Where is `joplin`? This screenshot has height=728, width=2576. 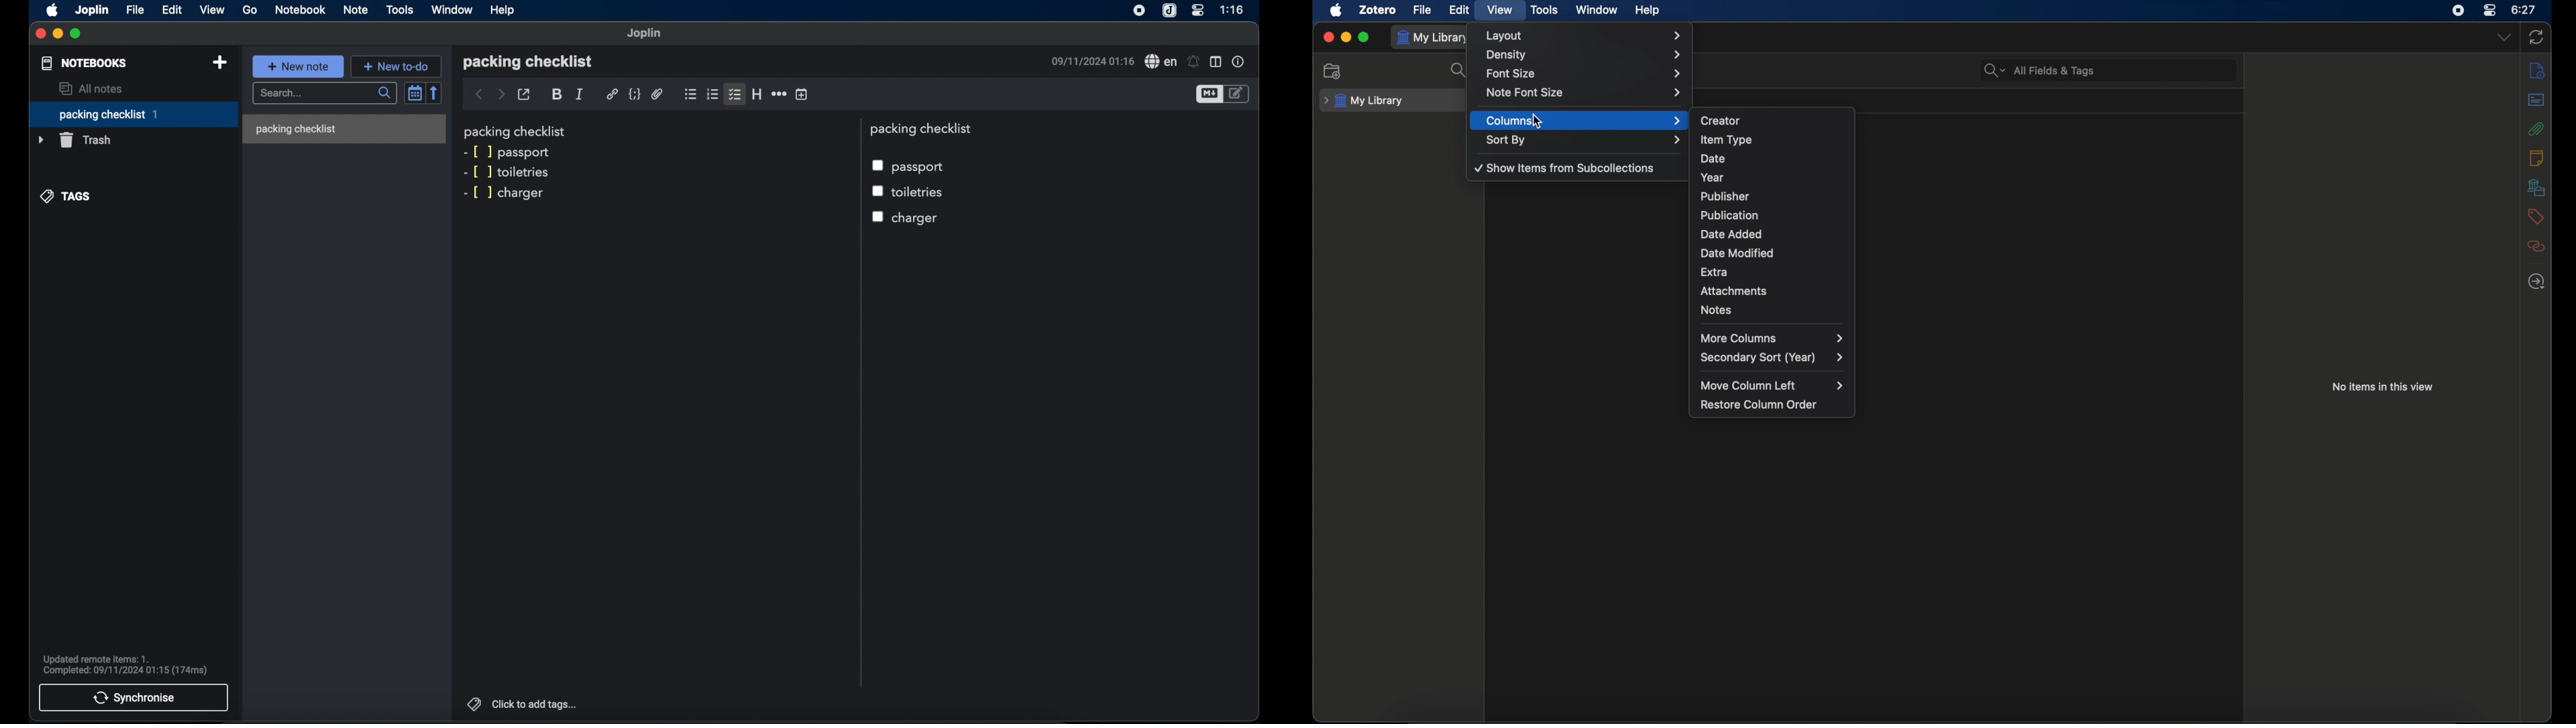 joplin is located at coordinates (645, 34).